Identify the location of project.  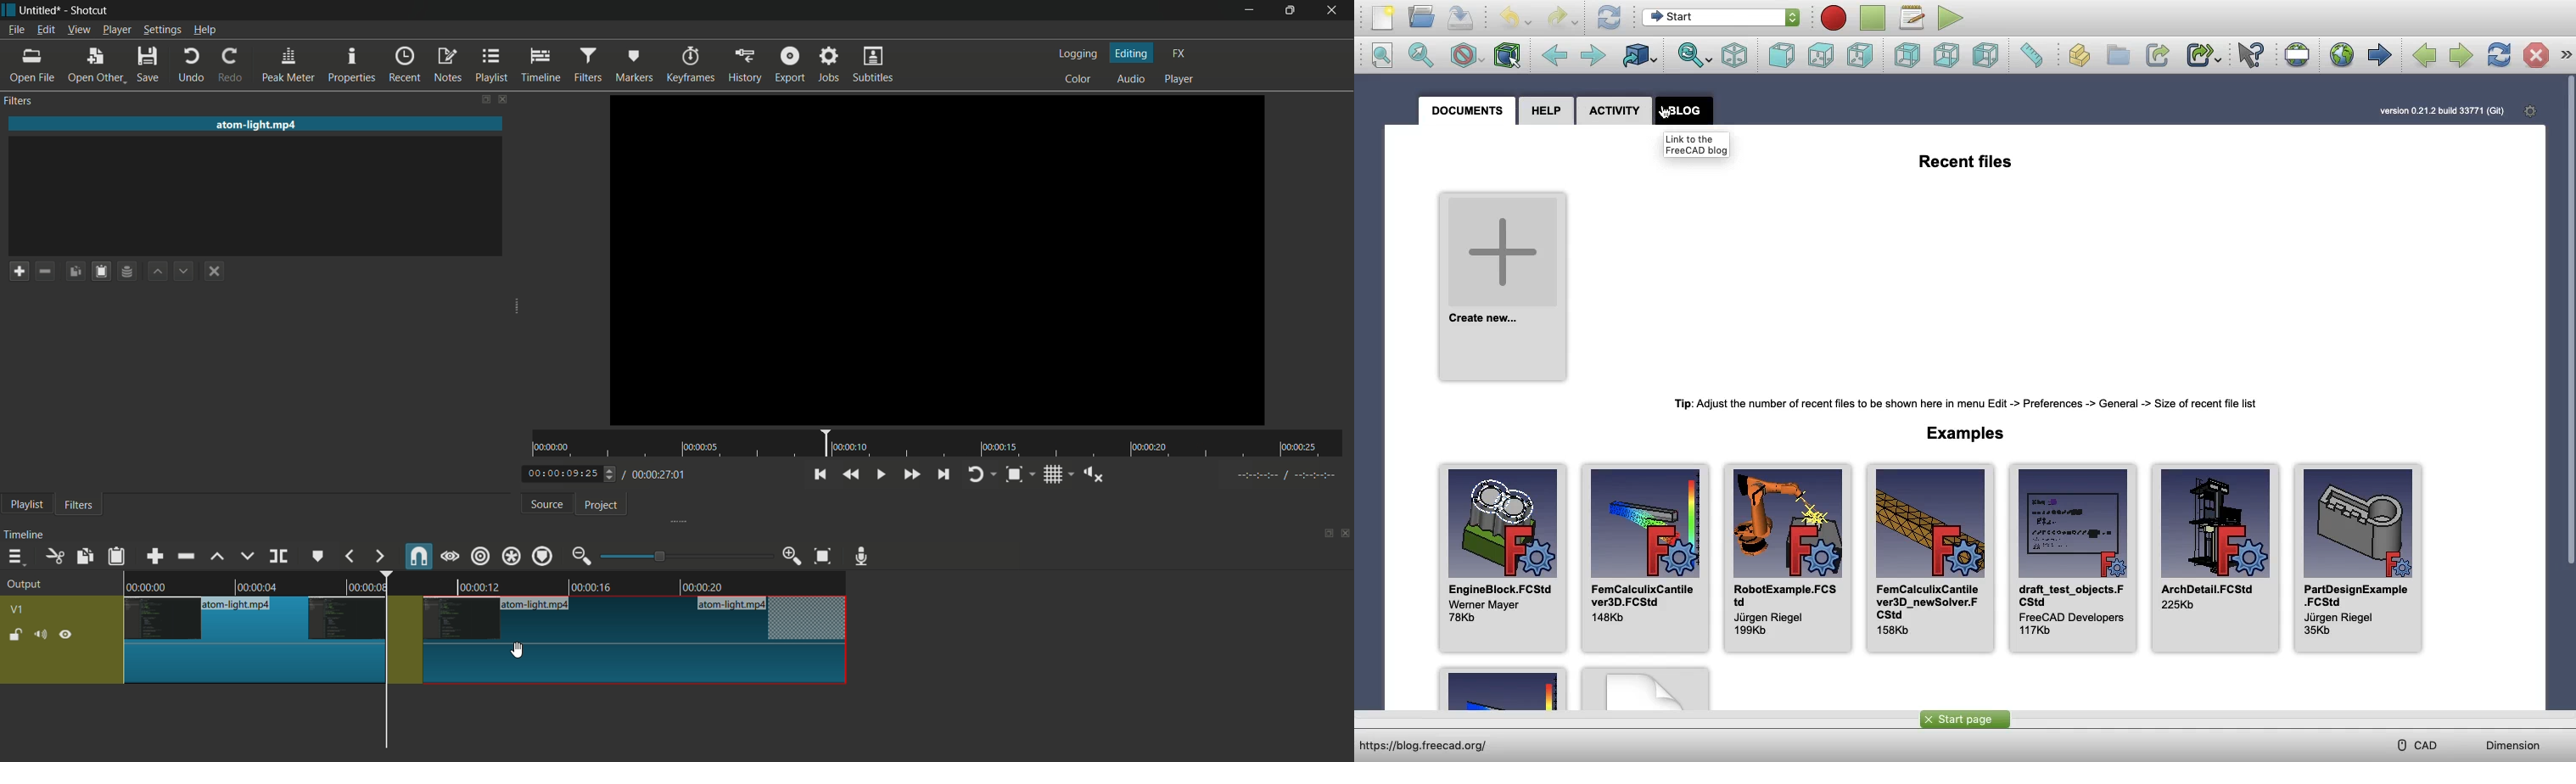
(602, 506).